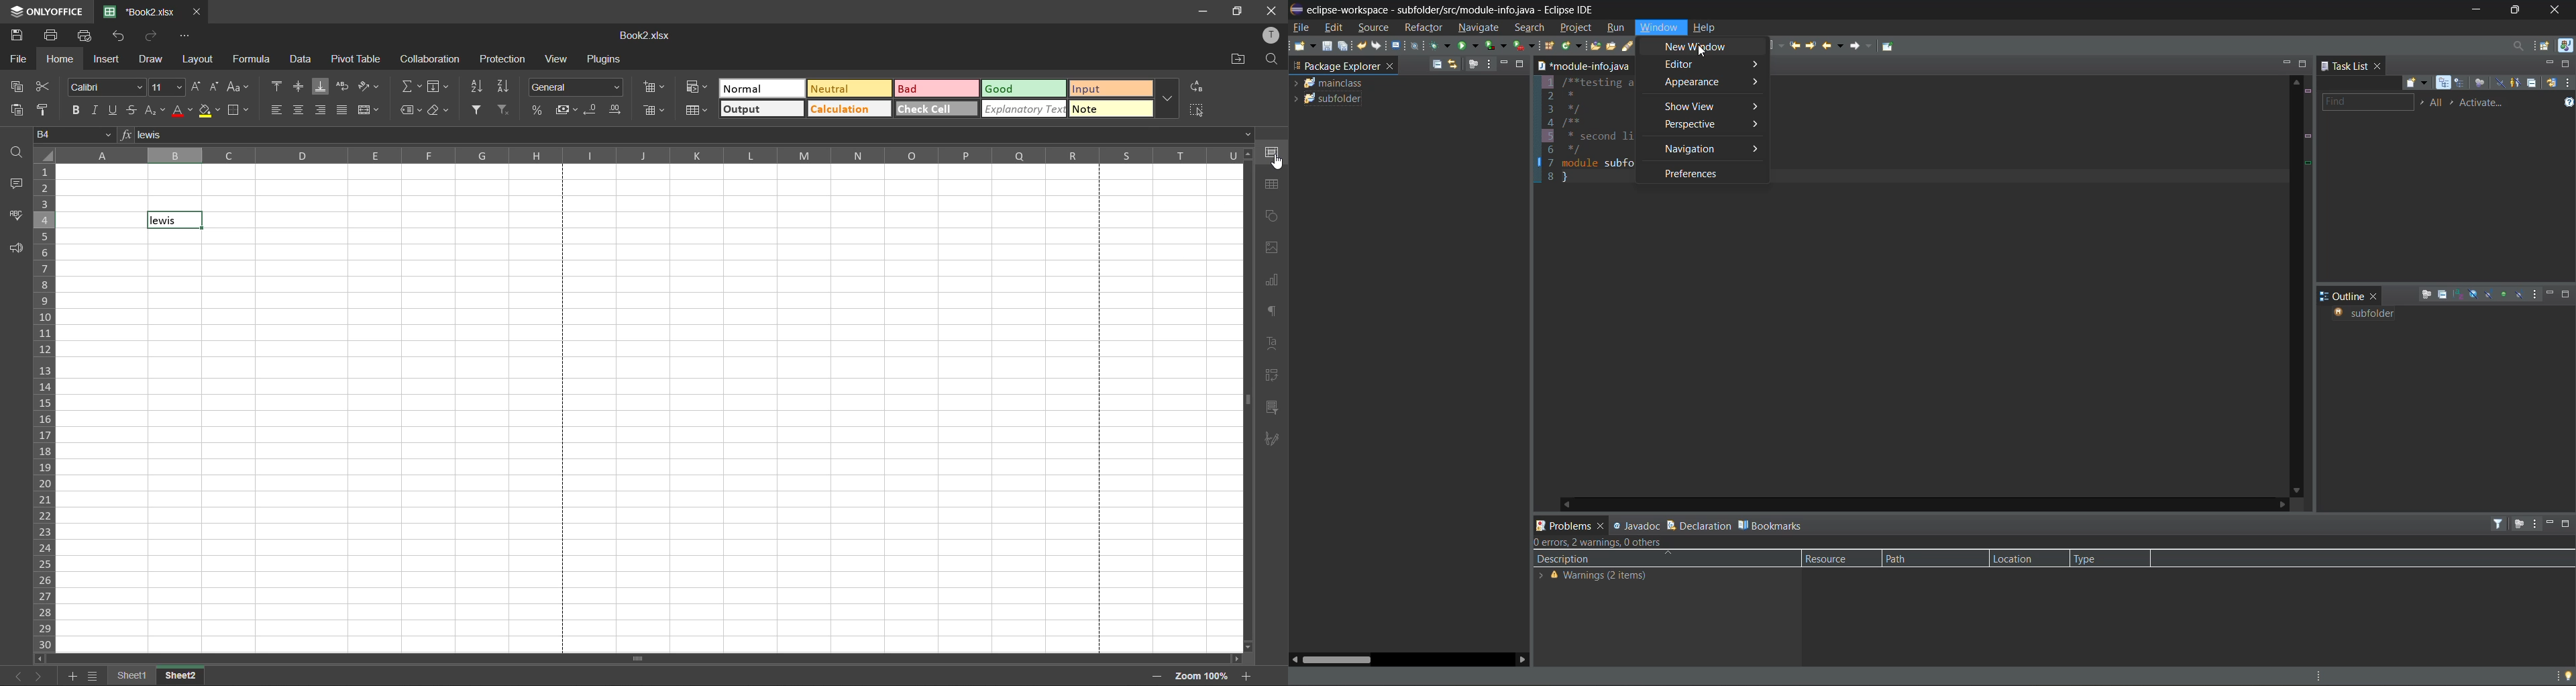  Describe the element at coordinates (37, 677) in the screenshot. I see `next` at that location.